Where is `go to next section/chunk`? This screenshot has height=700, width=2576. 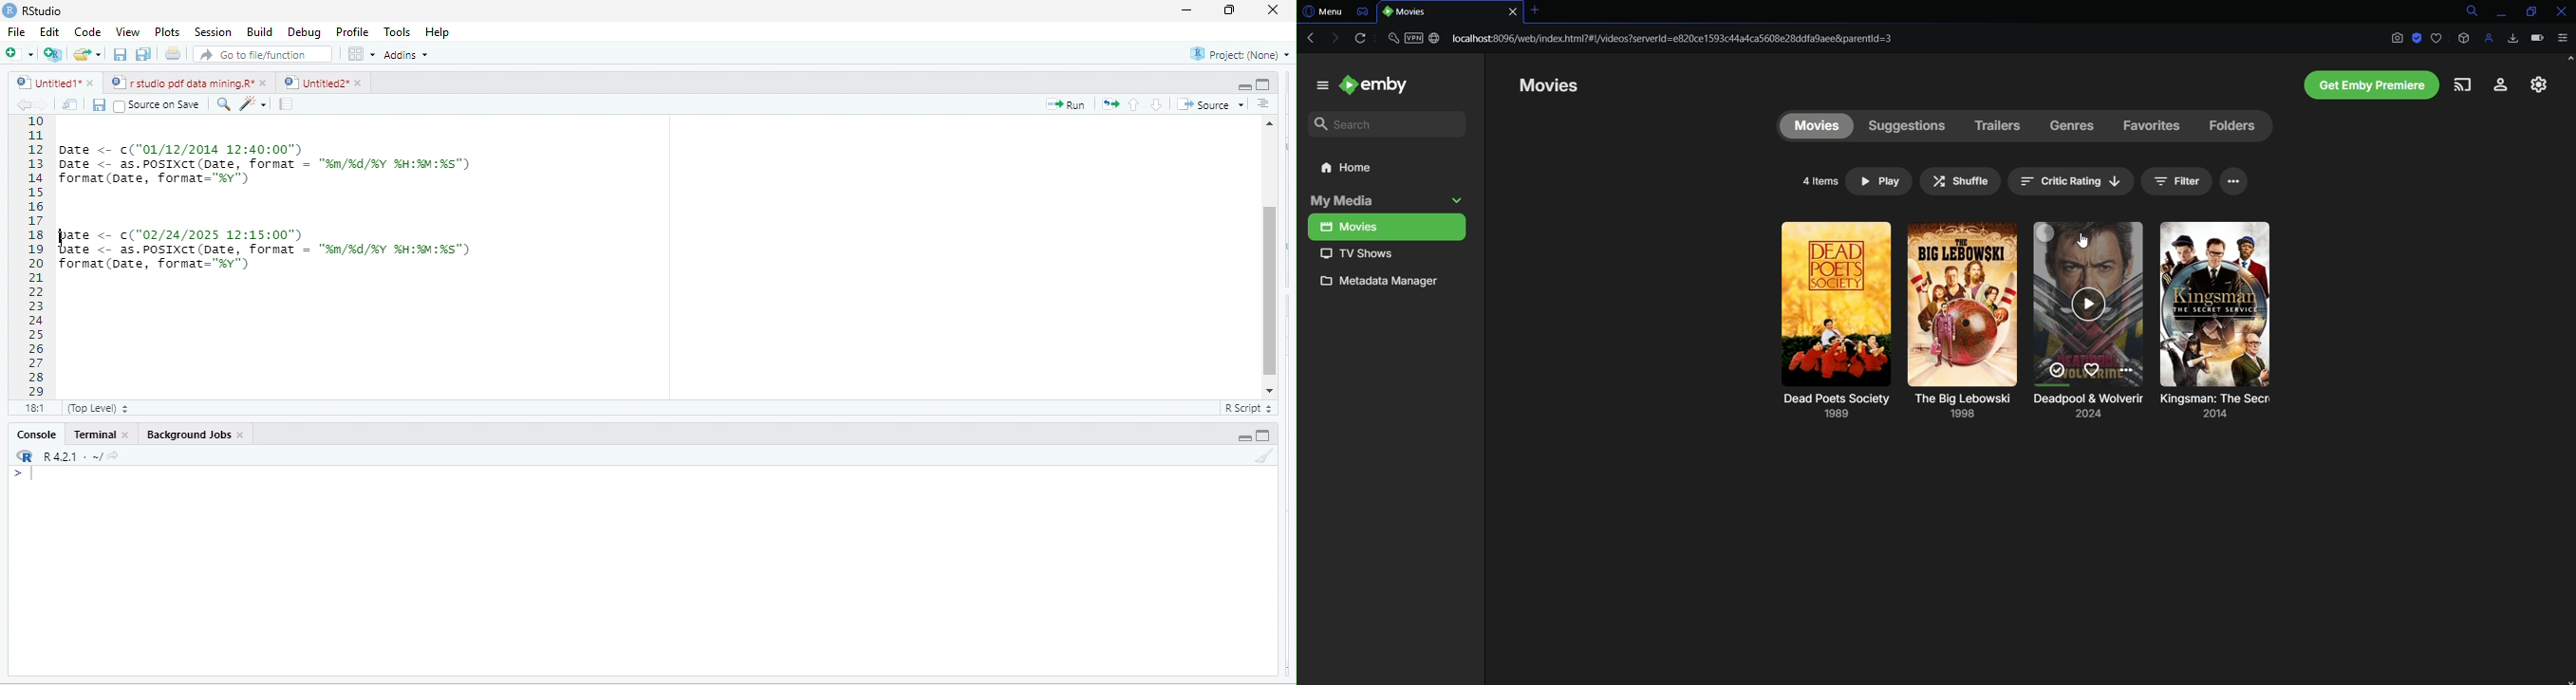 go to next section/chunk is located at coordinates (1157, 104).